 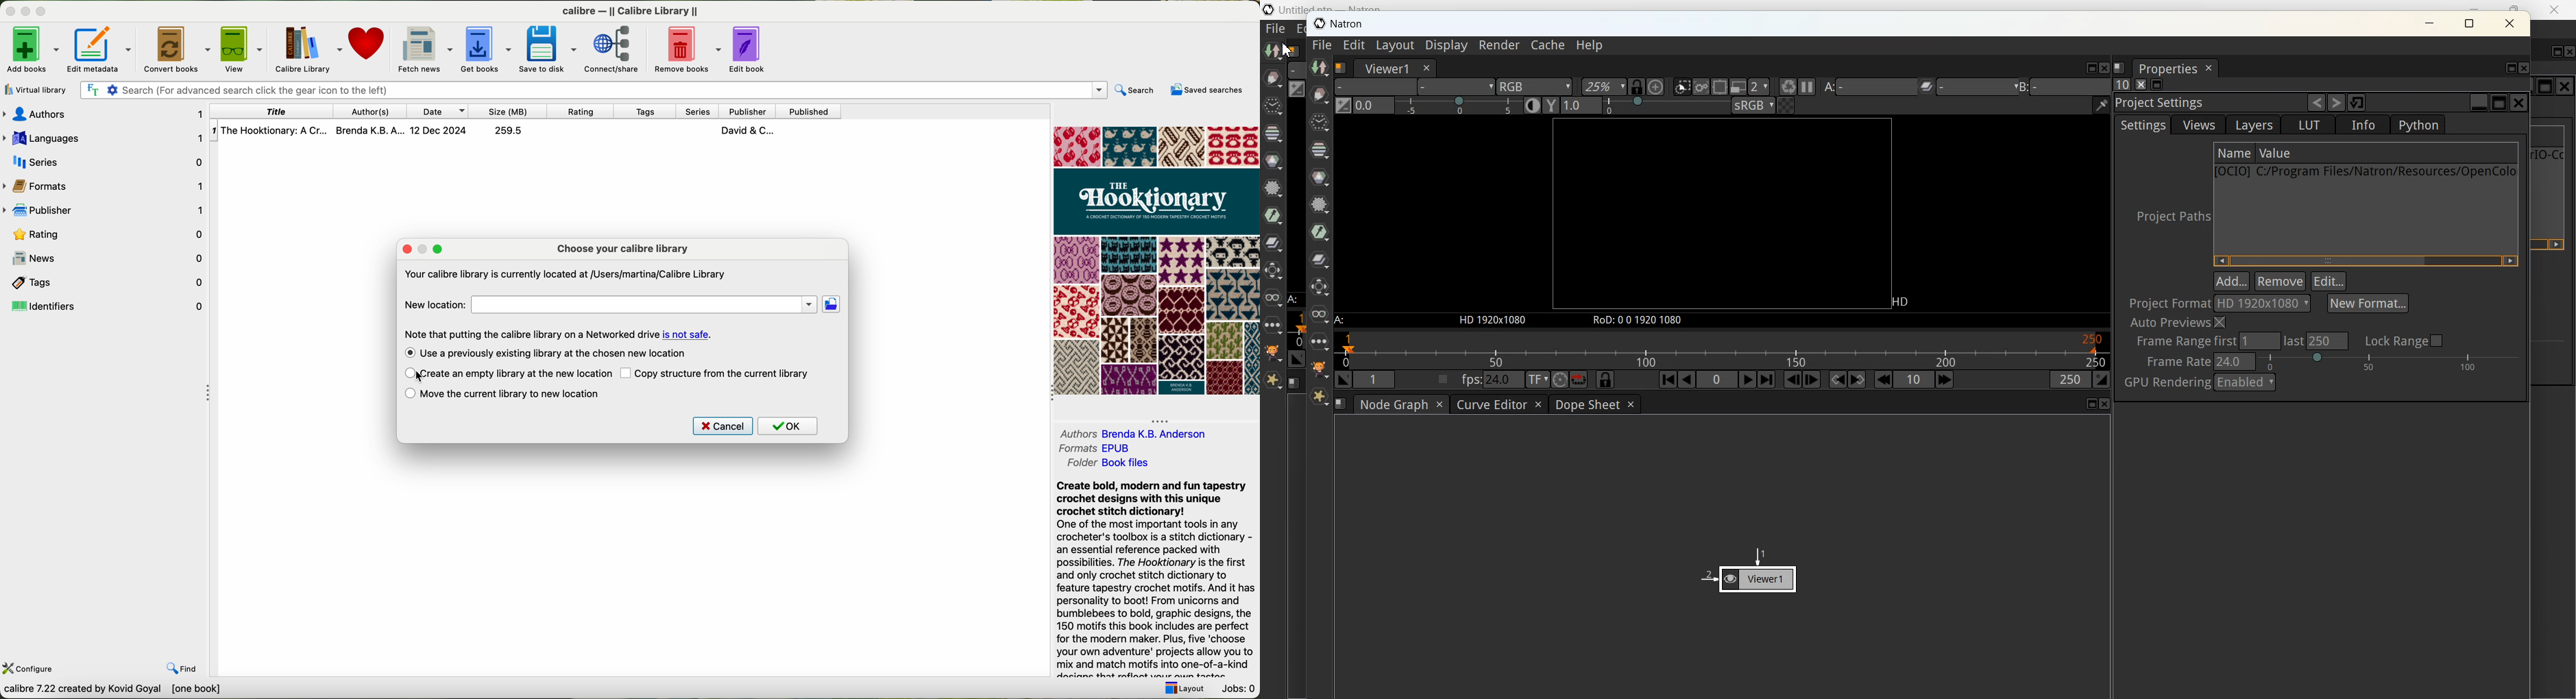 What do you see at coordinates (440, 249) in the screenshot?
I see `maximize popup` at bounding box center [440, 249].